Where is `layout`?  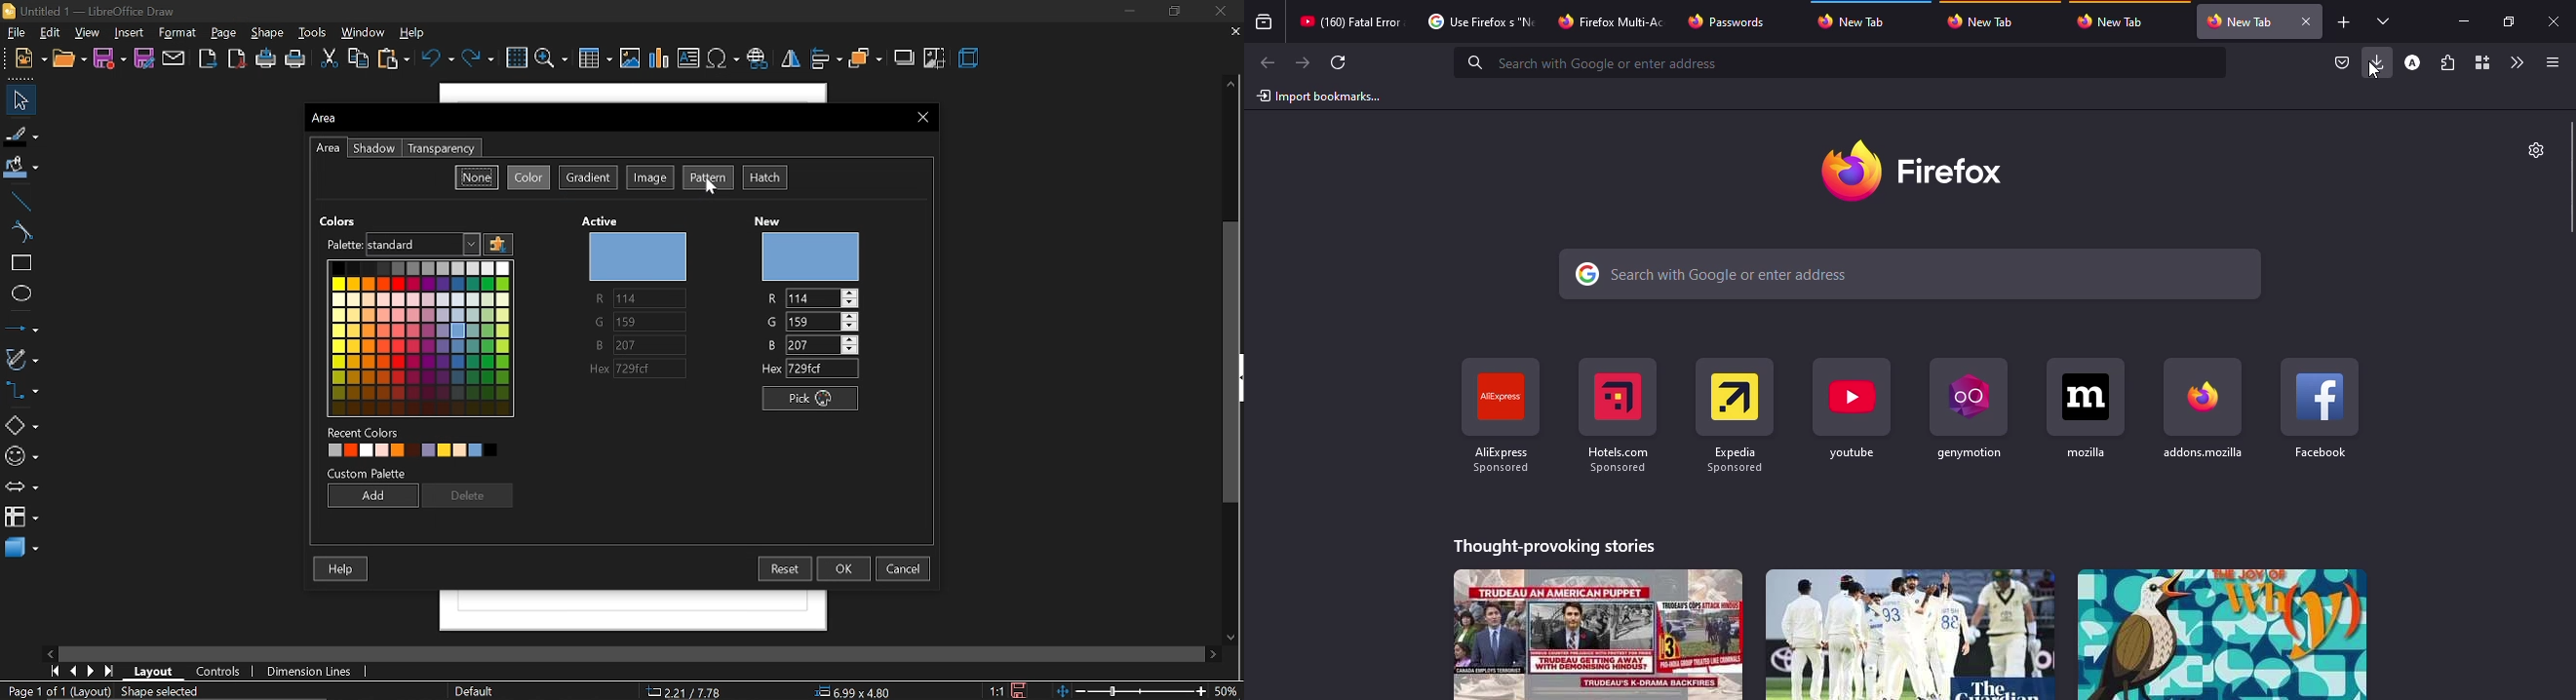 layout is located at coordinates (151, 671).